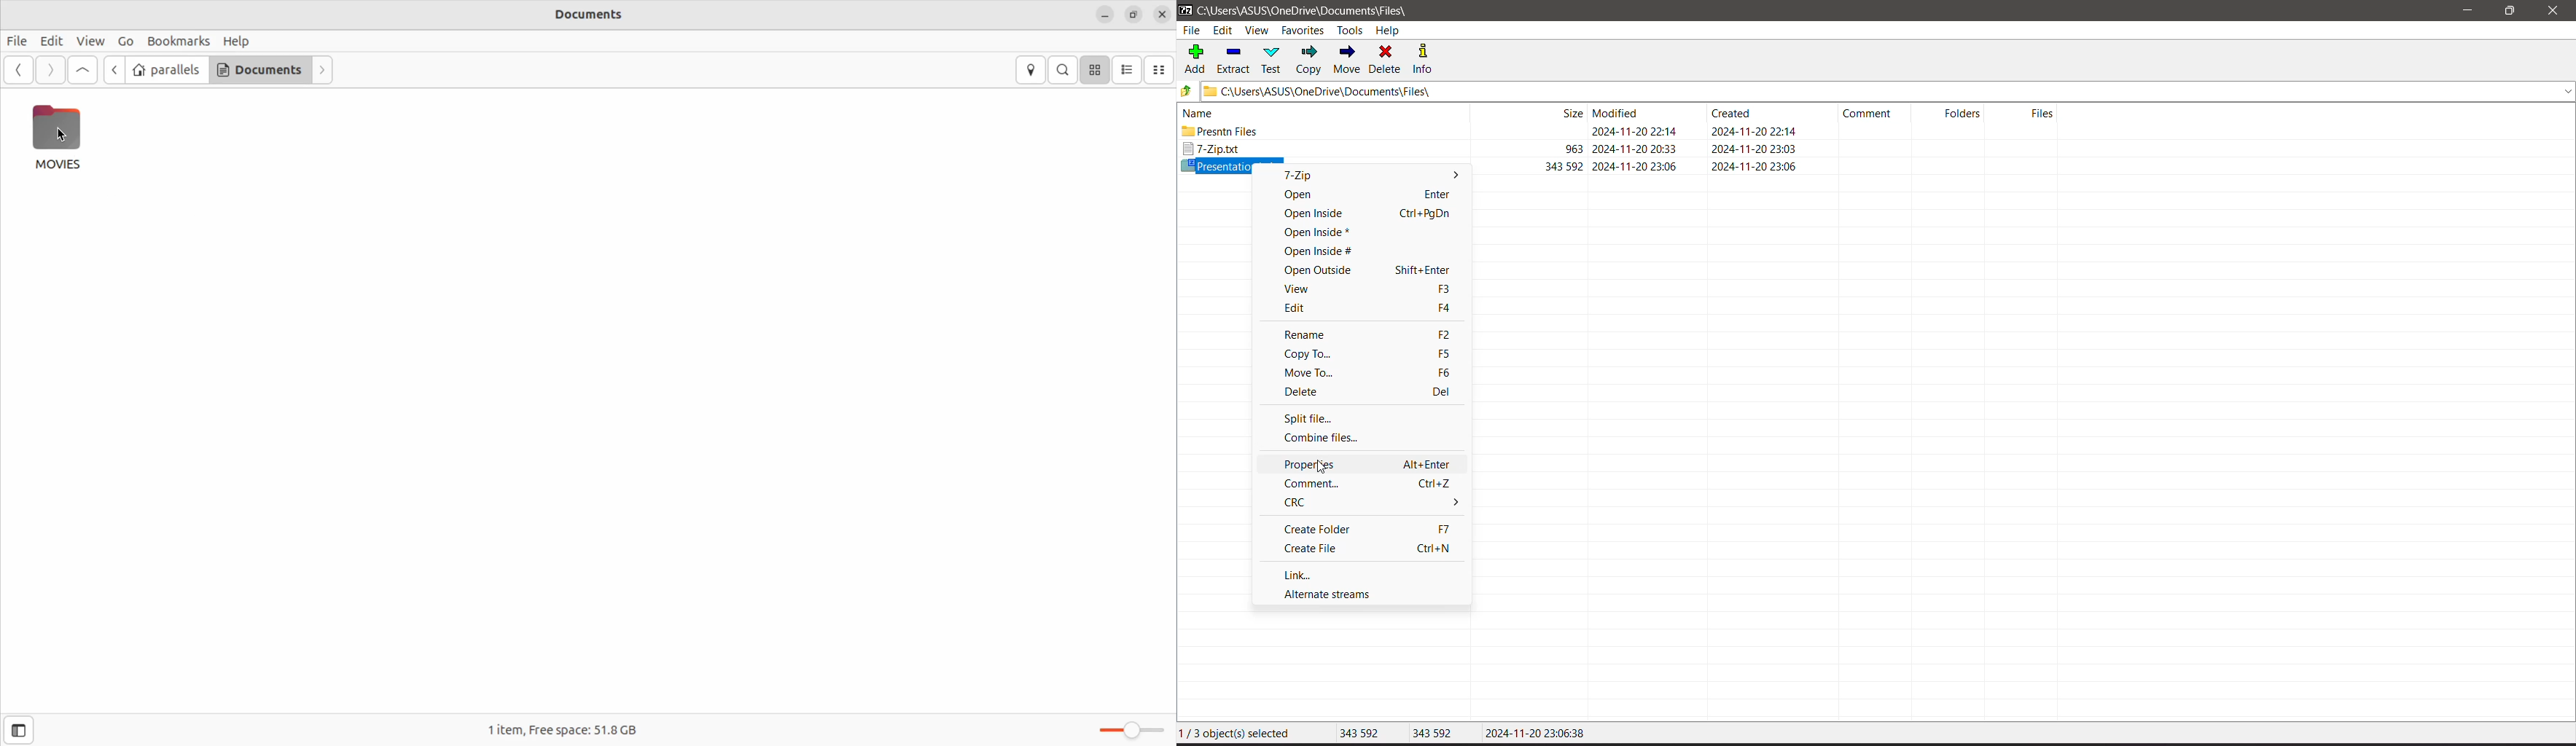  What do you see at coordinates (1225, 31) in the screenshot?
I see `Edit` at bounding box center [1225, 31].